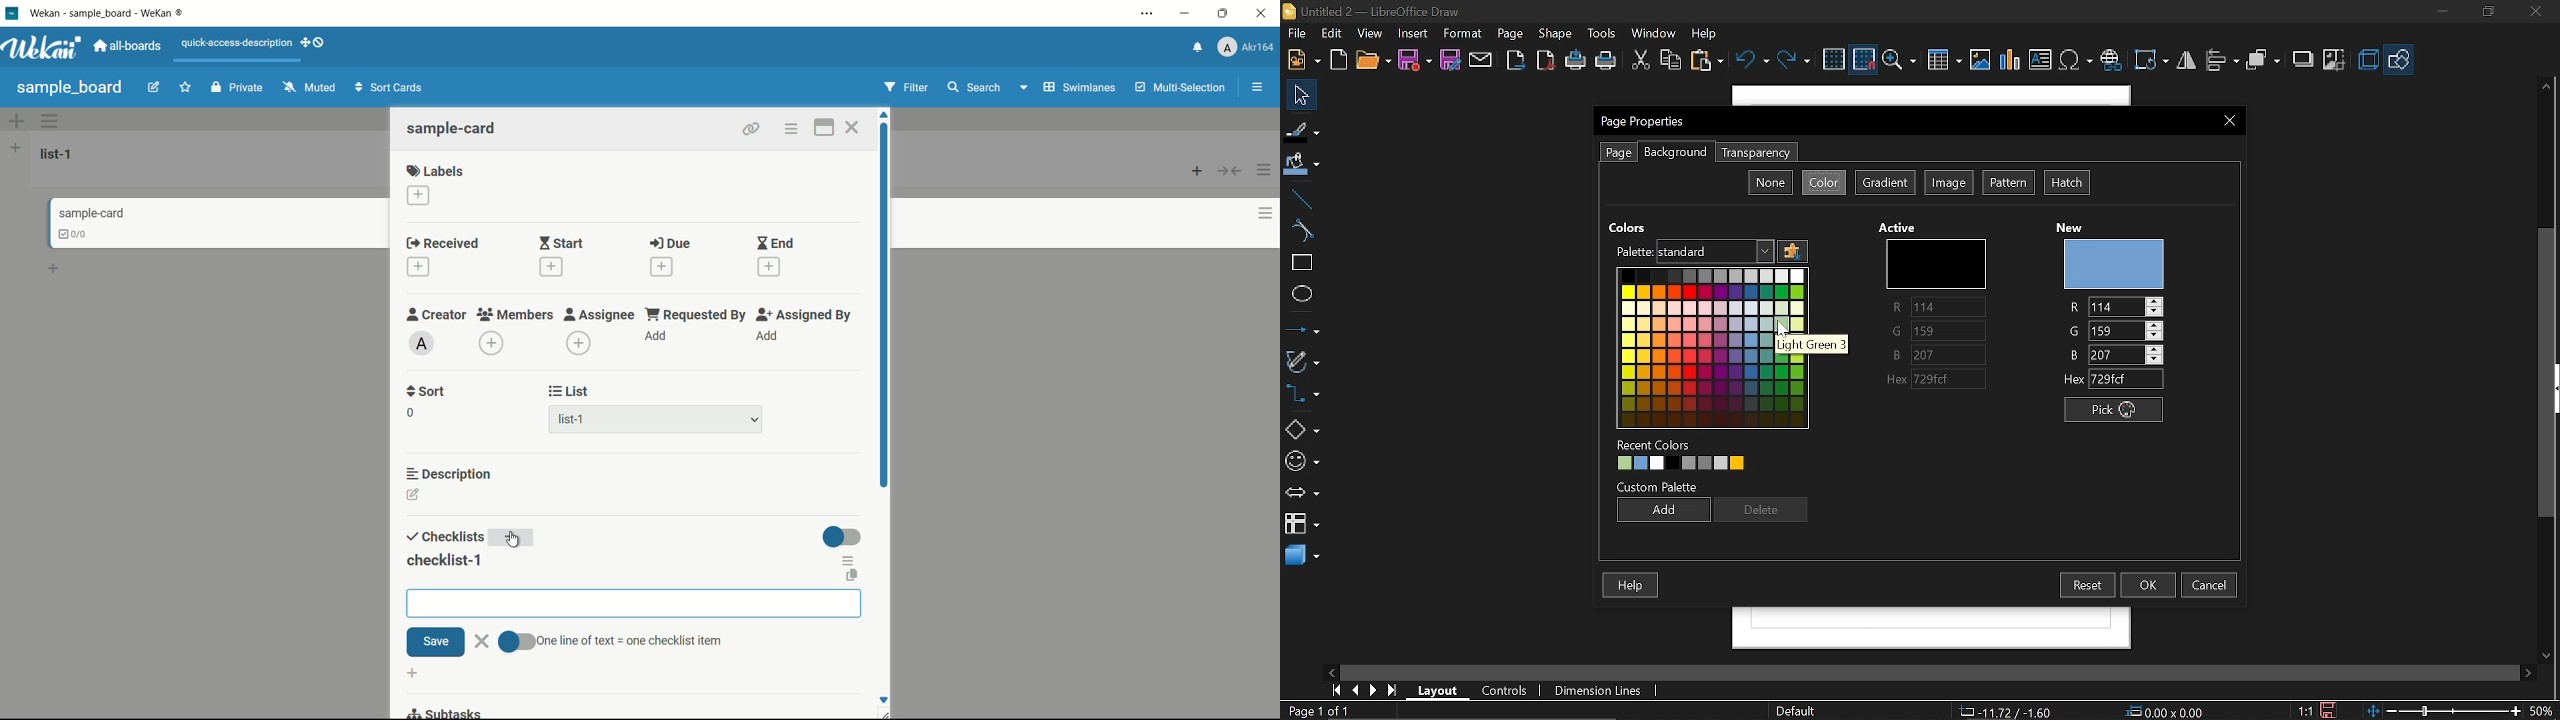 Image resolution: width=2576 pixels, height=728 pixels. What do you see at coordinates (109, 13) in the screenshot?
I see `app name` at bounding box center [109, 13].